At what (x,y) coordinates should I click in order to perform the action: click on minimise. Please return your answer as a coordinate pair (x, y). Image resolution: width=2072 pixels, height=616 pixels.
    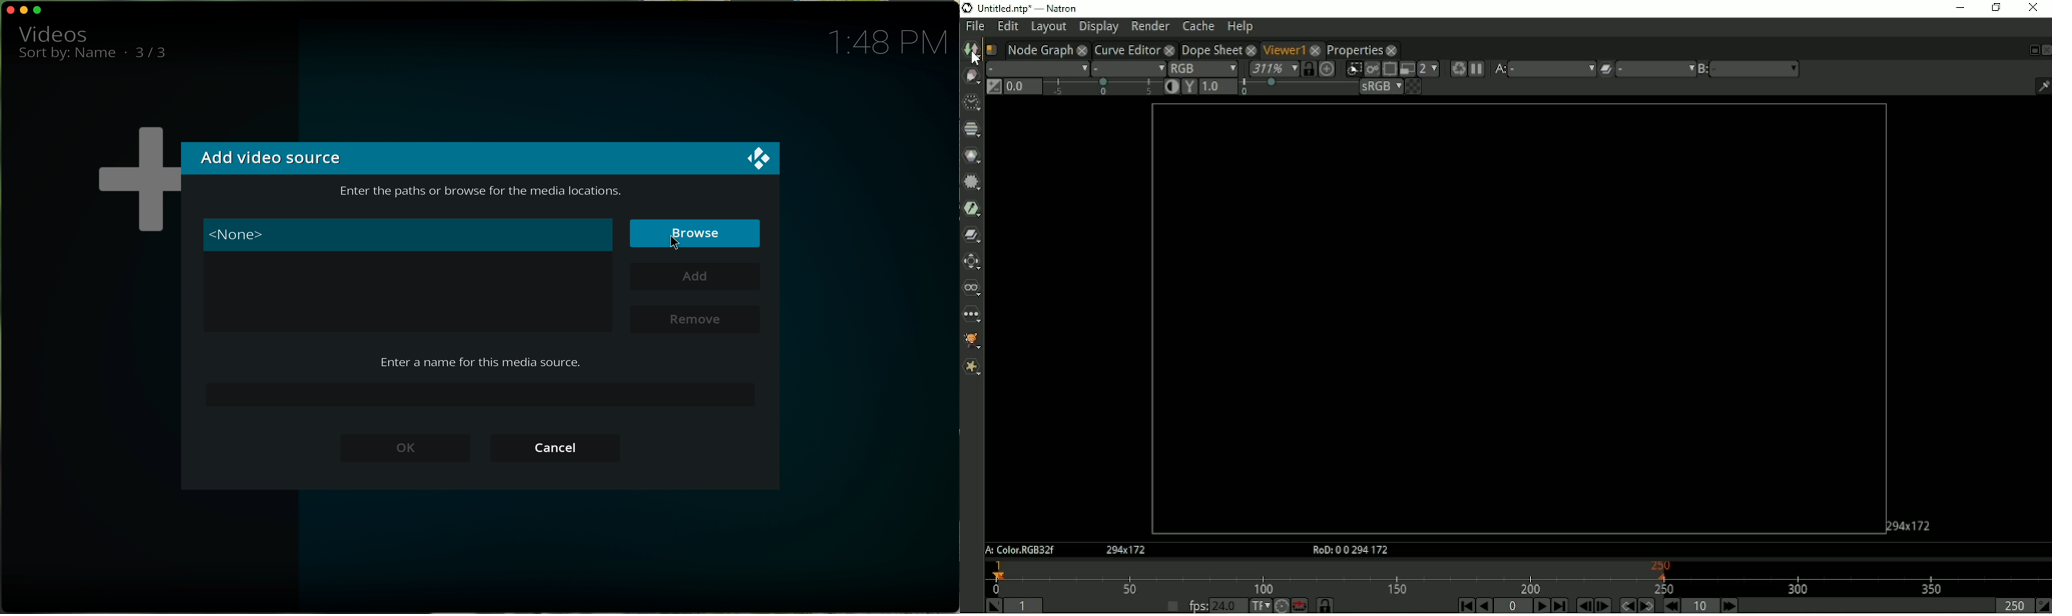
    Looking at the image, I should click on (25, 9).